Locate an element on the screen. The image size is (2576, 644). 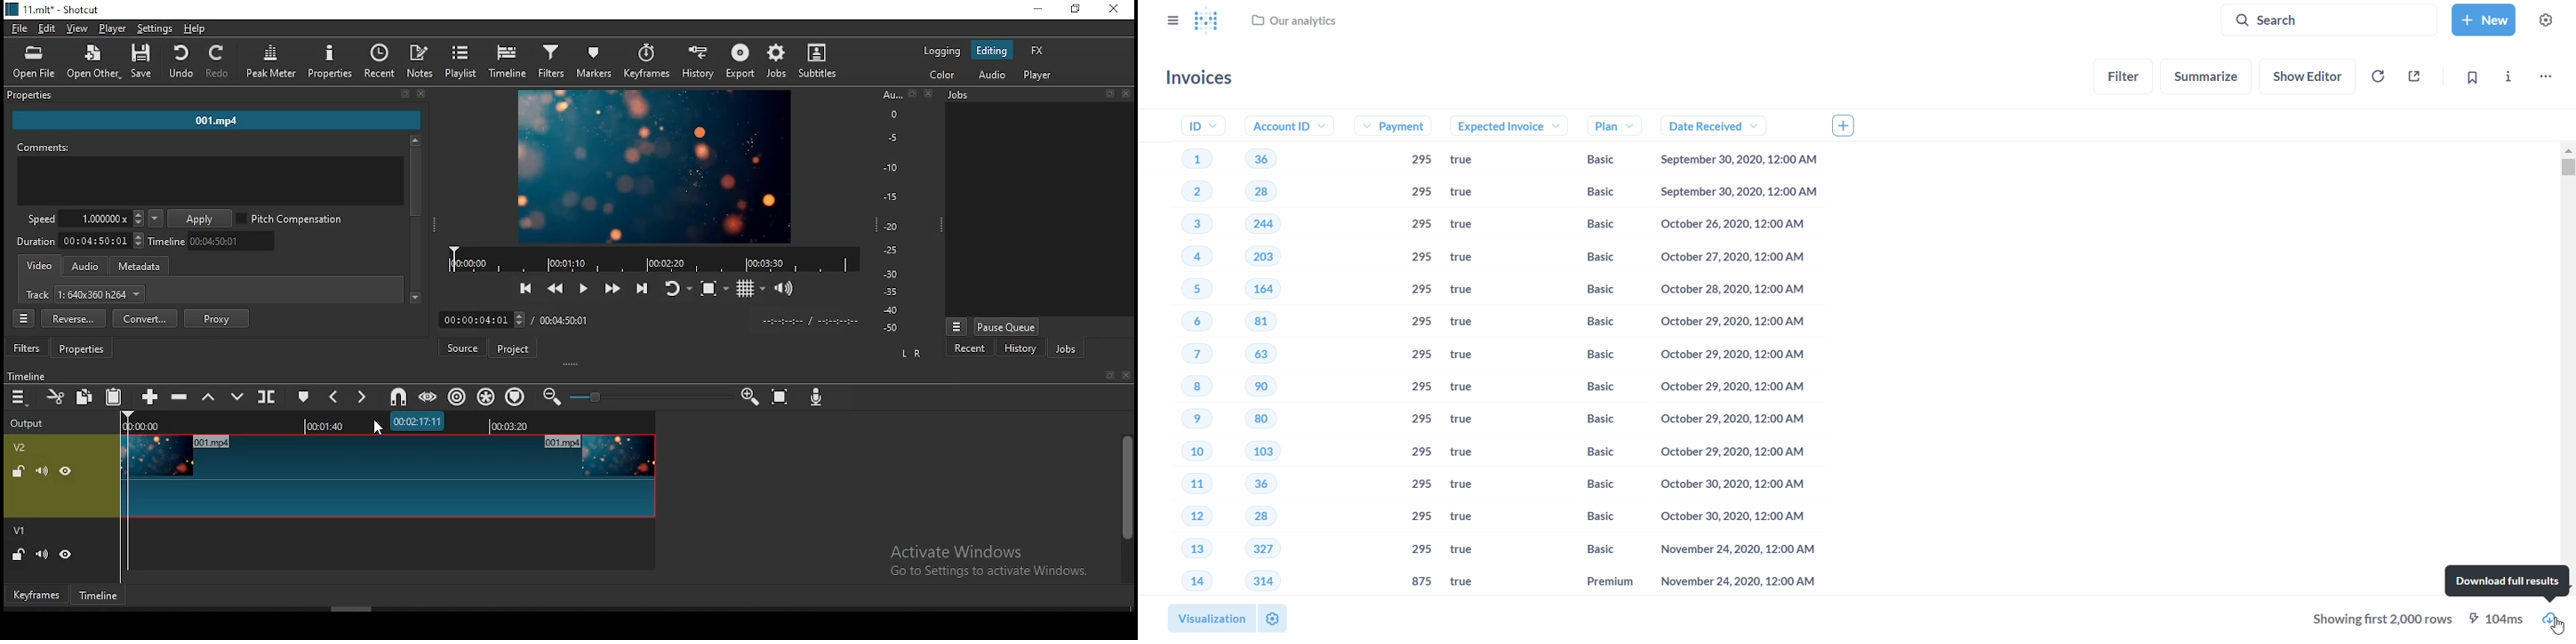
track duration is located at coordinates (81, 240).